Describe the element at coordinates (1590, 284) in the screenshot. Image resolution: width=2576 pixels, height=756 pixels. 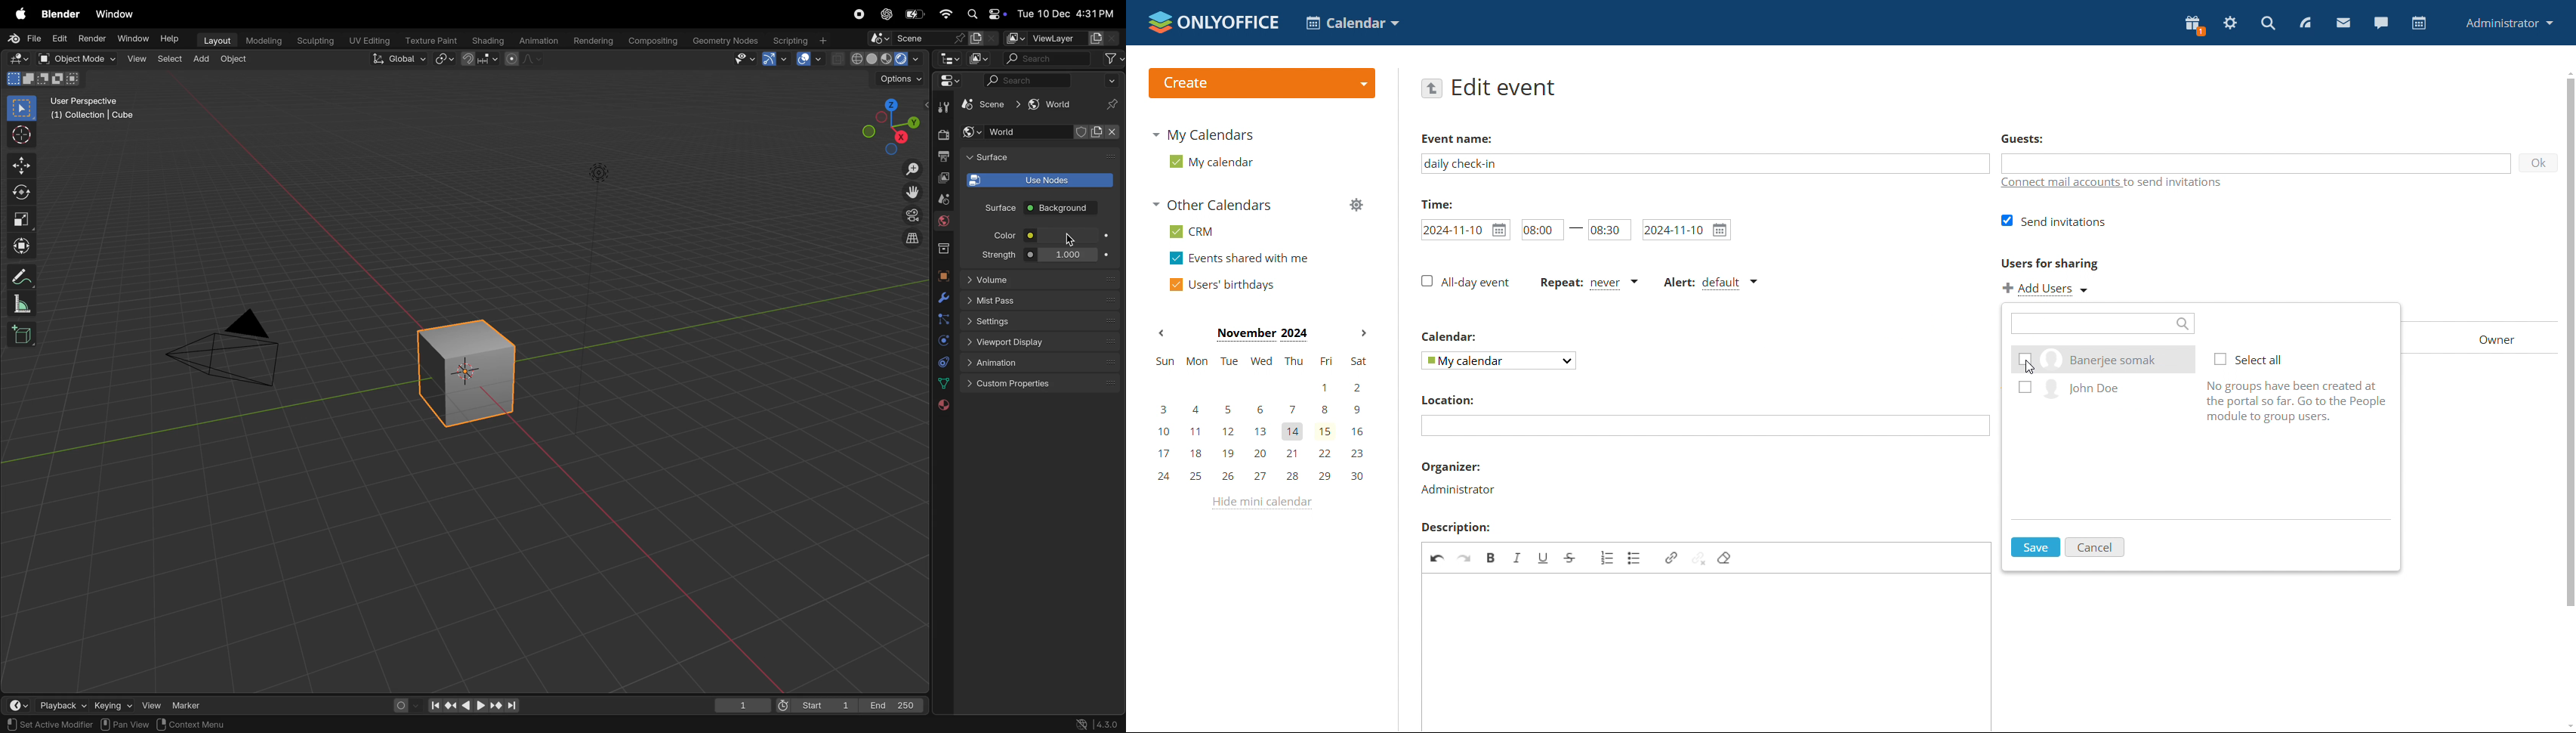
I see `event repetition` at that location.